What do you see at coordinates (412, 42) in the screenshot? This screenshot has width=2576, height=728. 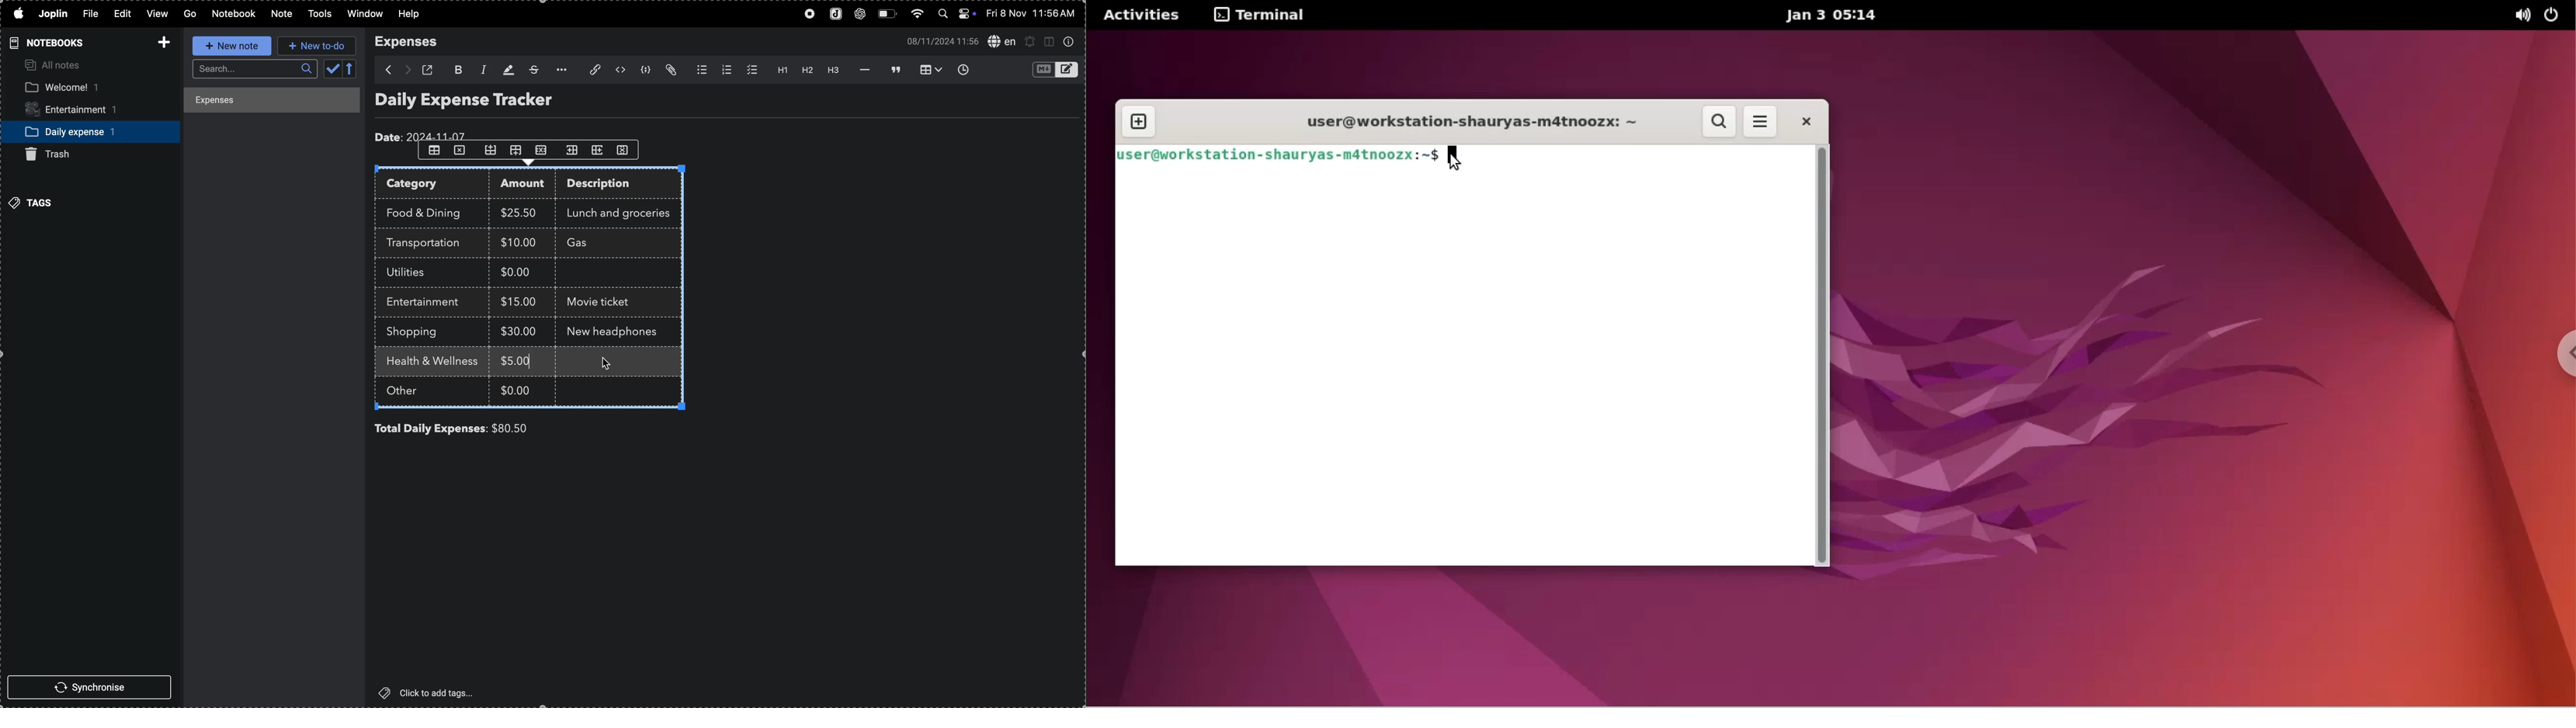 I see `expenses` at bounding box center [412, 42].